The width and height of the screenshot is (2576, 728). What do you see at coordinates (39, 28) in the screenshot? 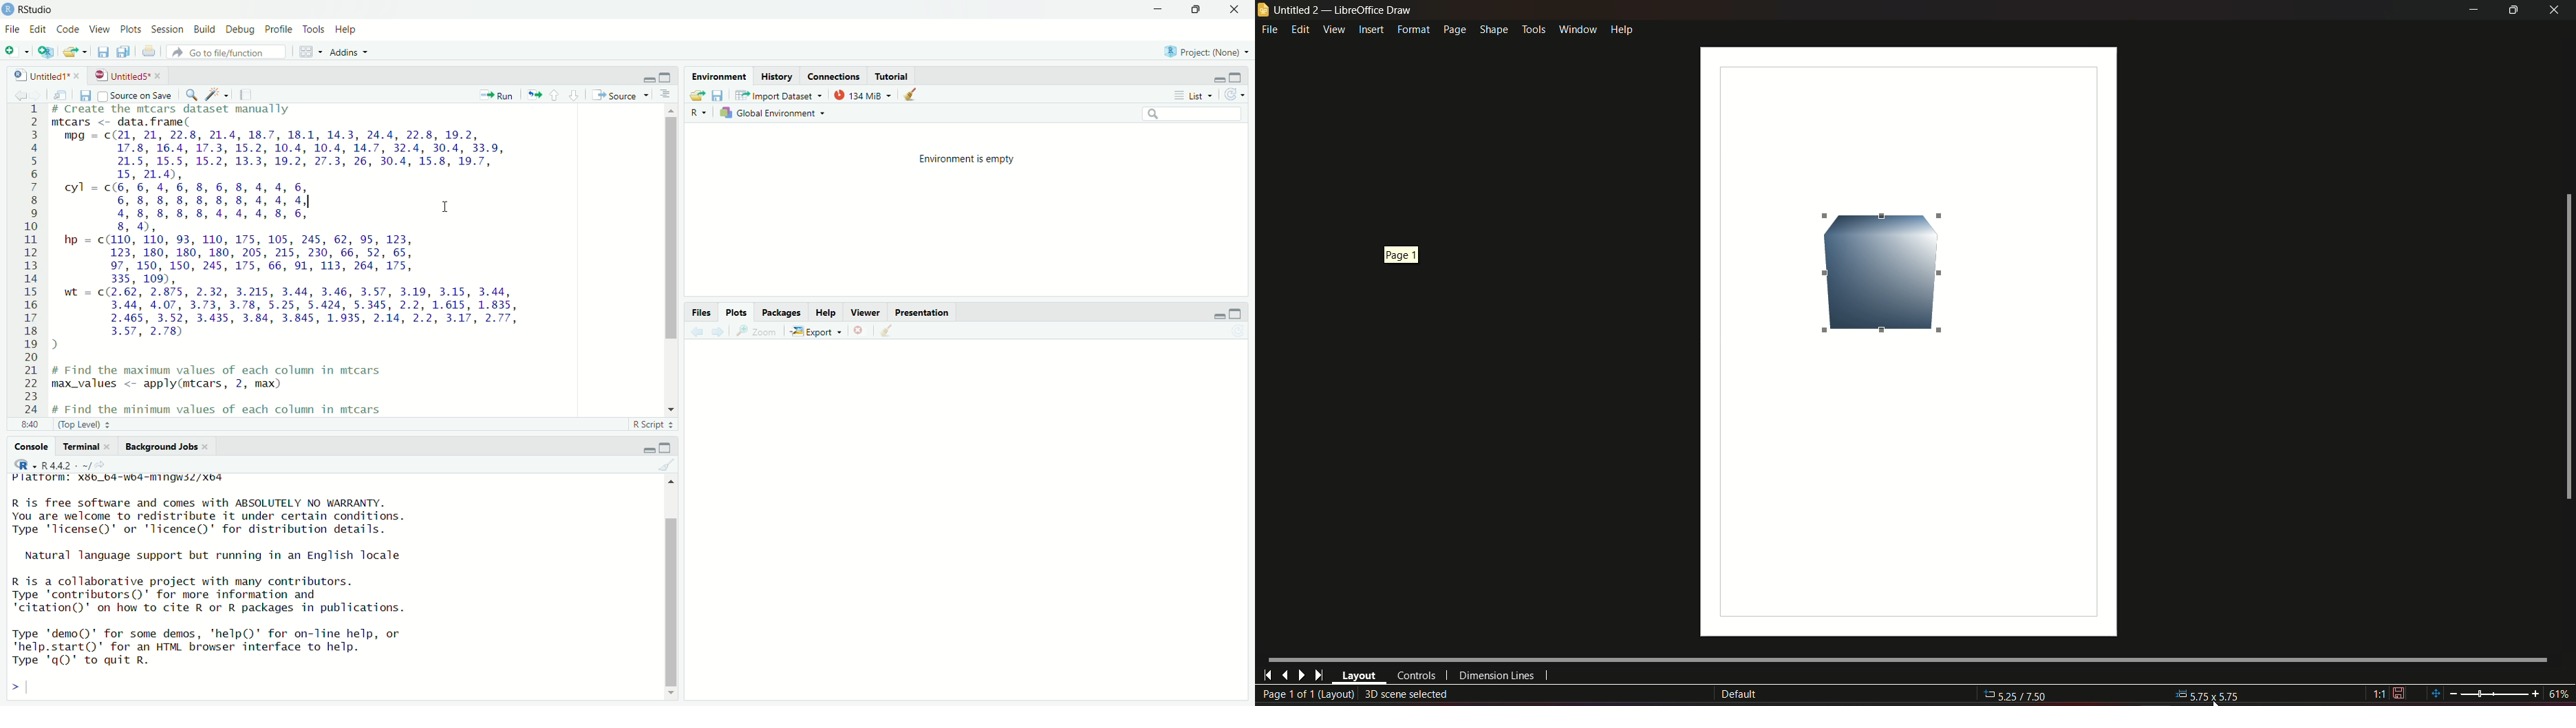
I see `Edit` at bounding box center [39, 28].